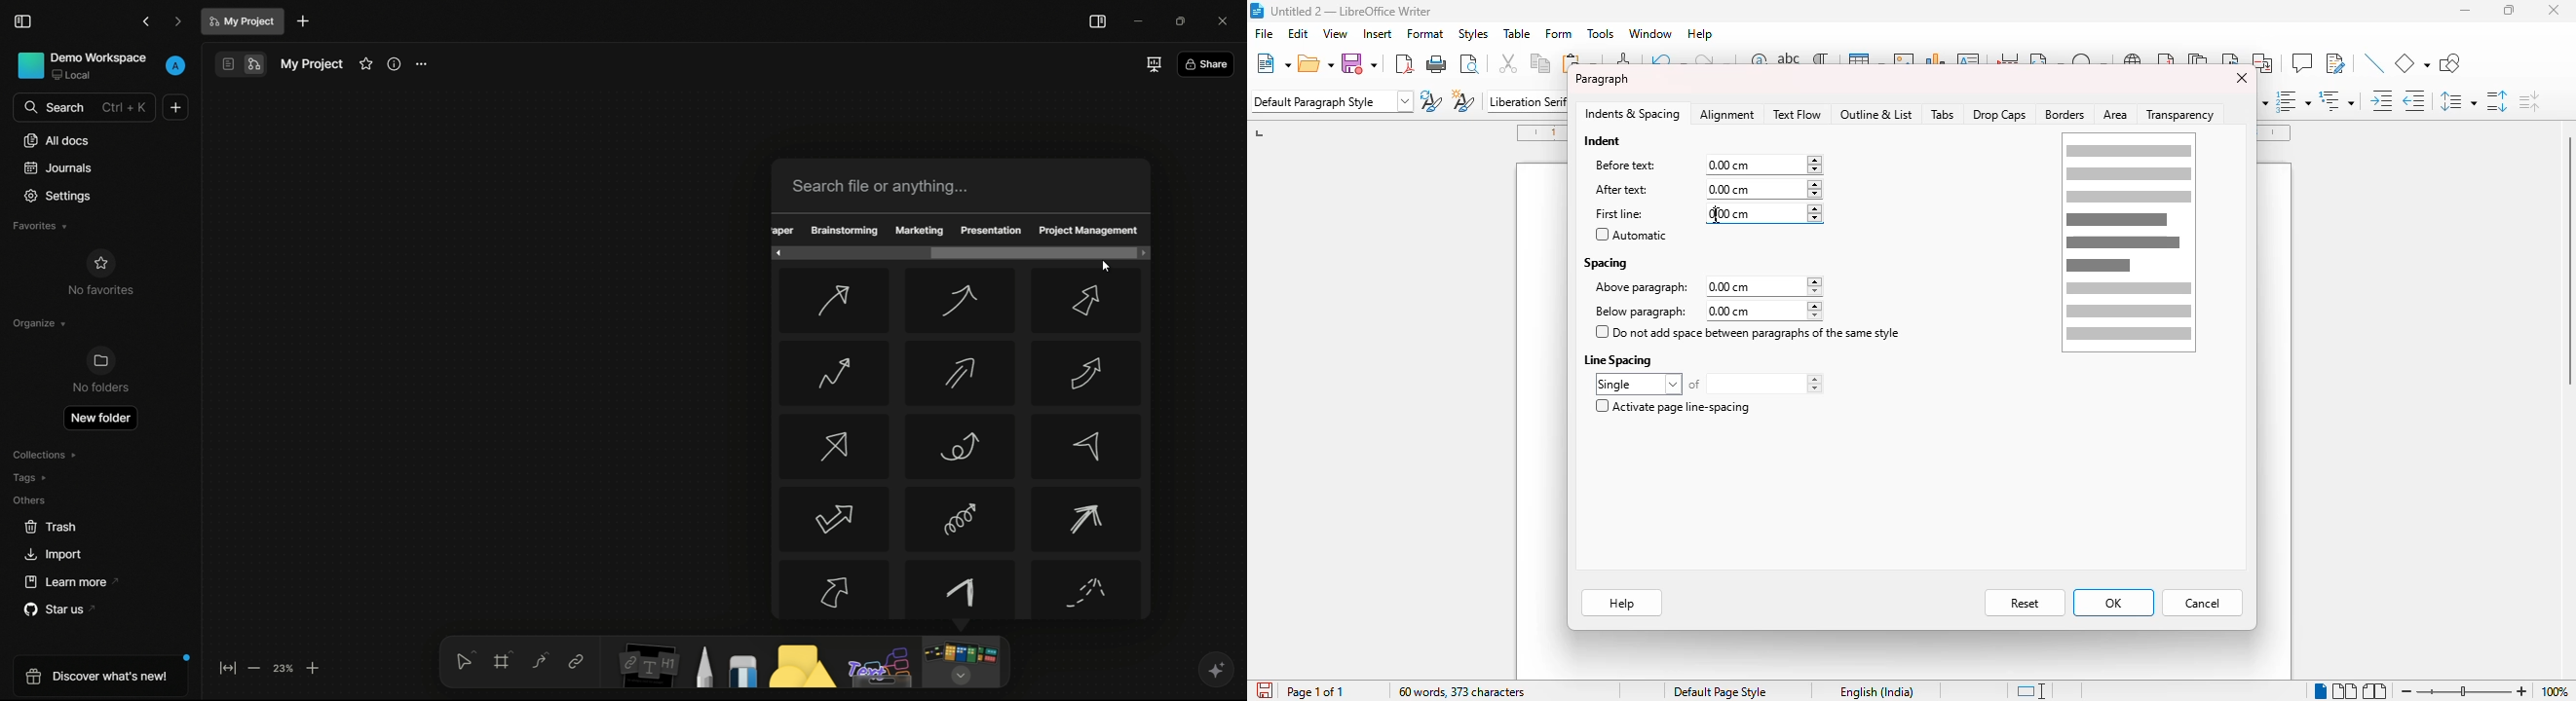 The height and width of the screenshot is (728, 2576). What do you see at coordinates (1431, 100) in the screenshot?
I see `update selected style` at bounding box center [1431, 100].